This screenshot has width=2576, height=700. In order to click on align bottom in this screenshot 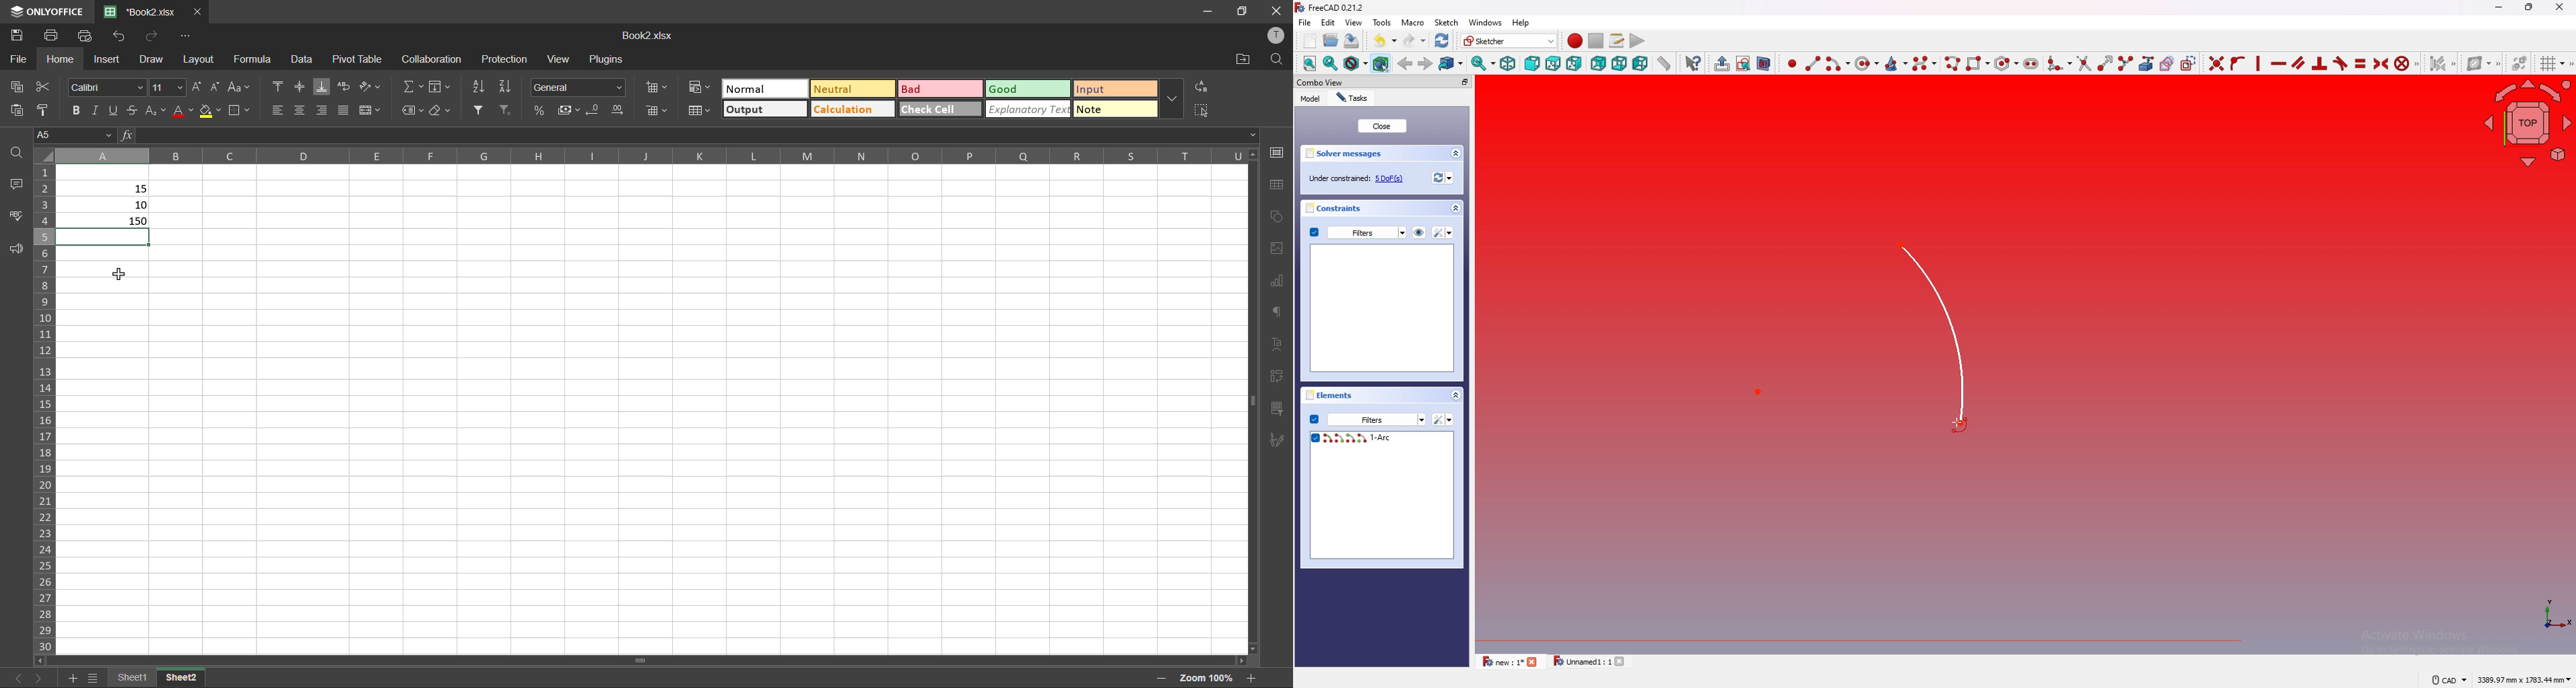, I will do `click(325, 85)`.